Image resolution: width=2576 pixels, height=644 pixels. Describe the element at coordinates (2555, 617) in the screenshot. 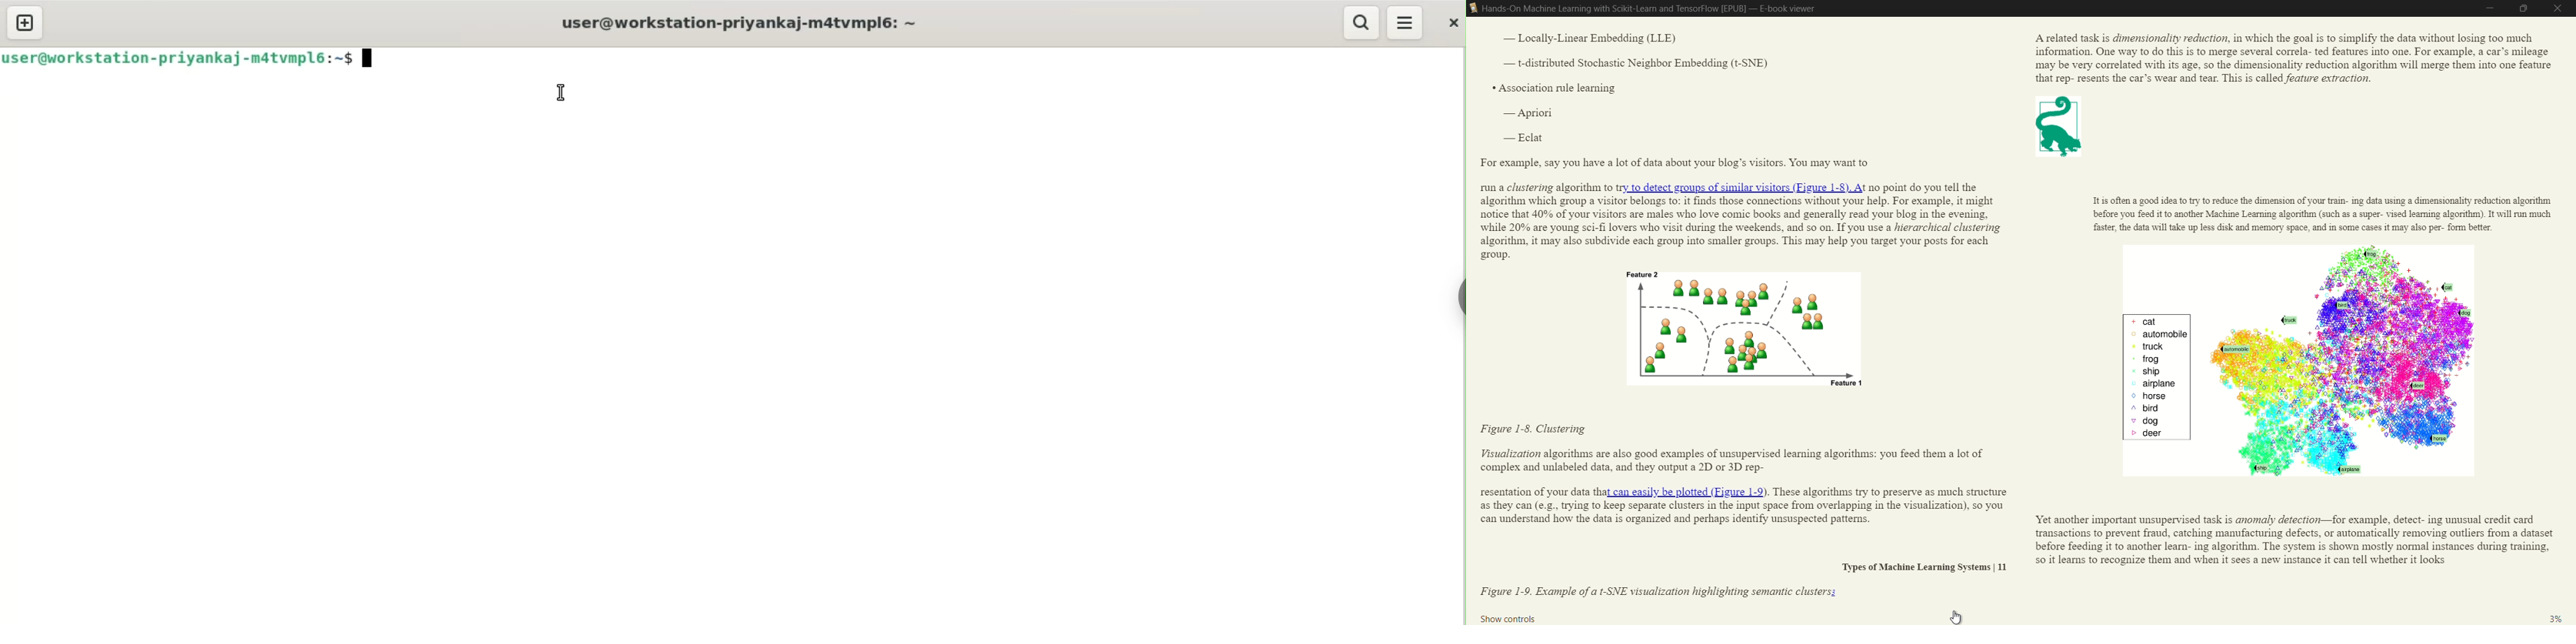

I see `3%` at that location.